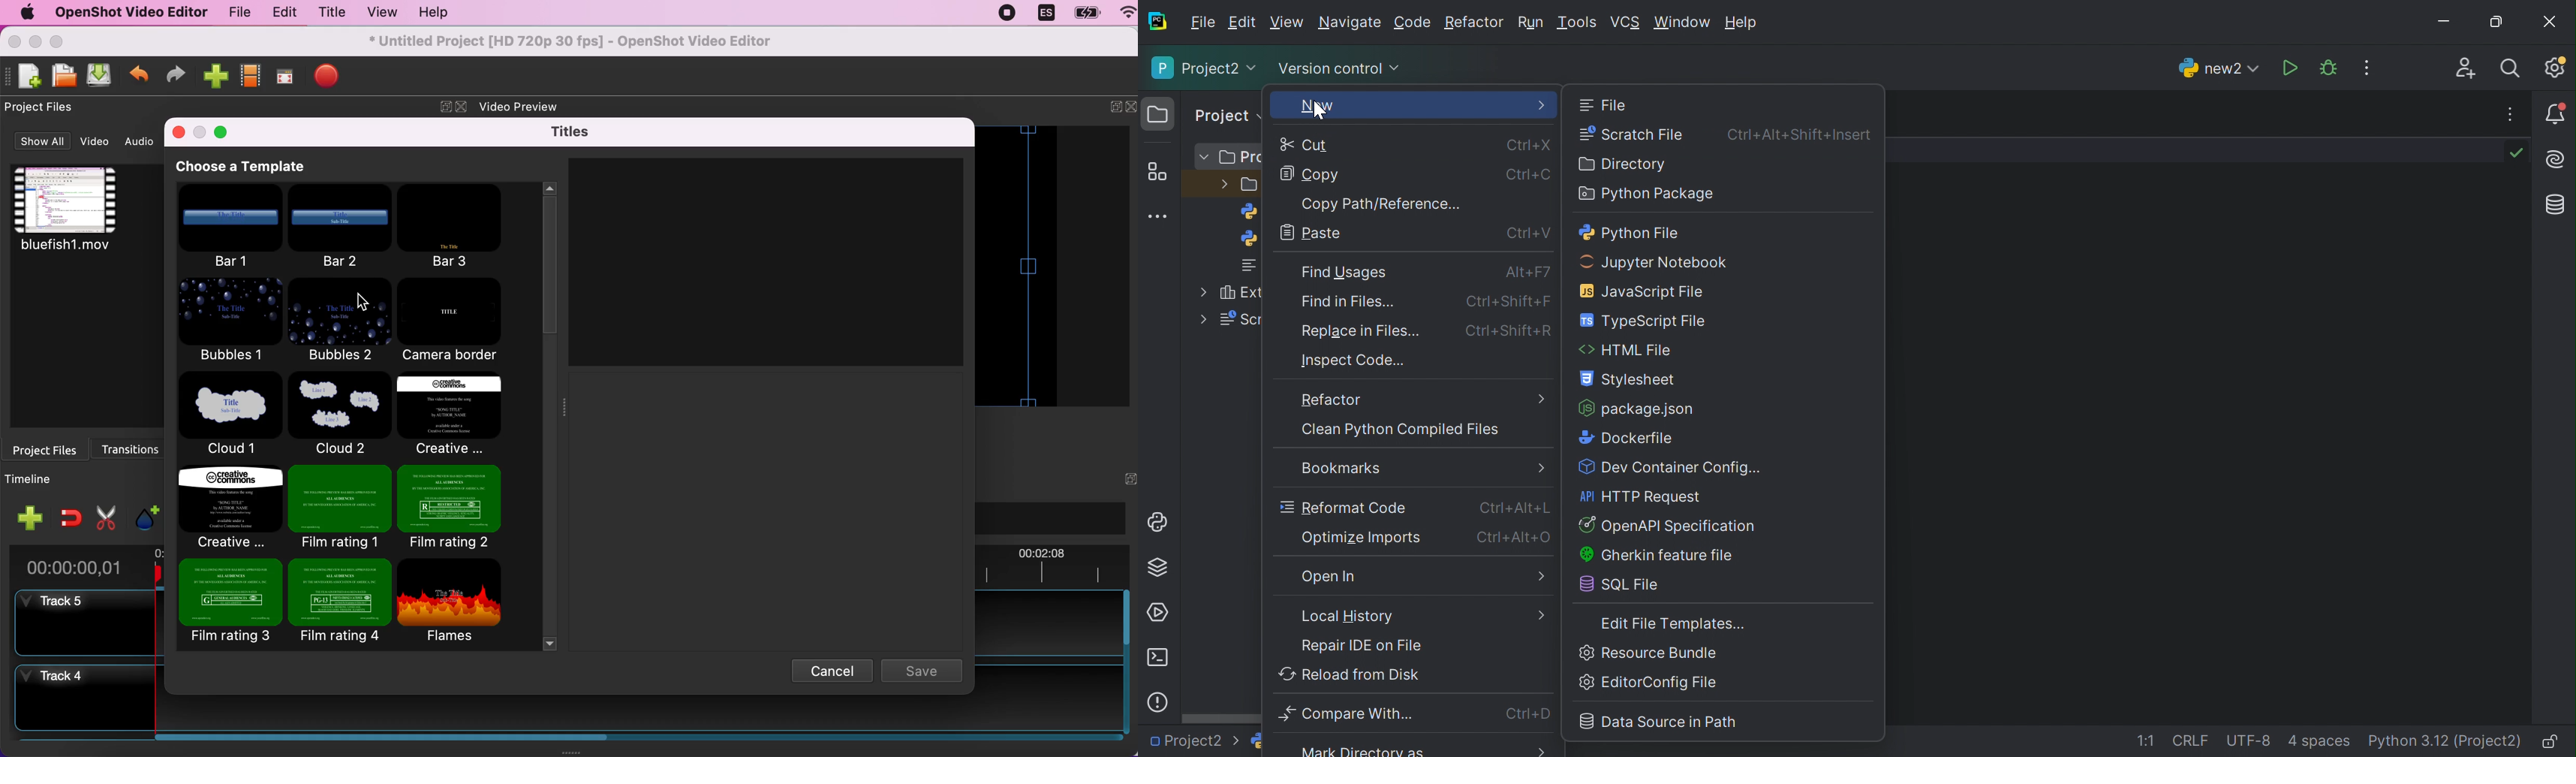 Image resolution: width=2576 pixels, height=784 pixels. Describe the element at coordinates (46, 108) in the screenshot. I see `project files` at that location.